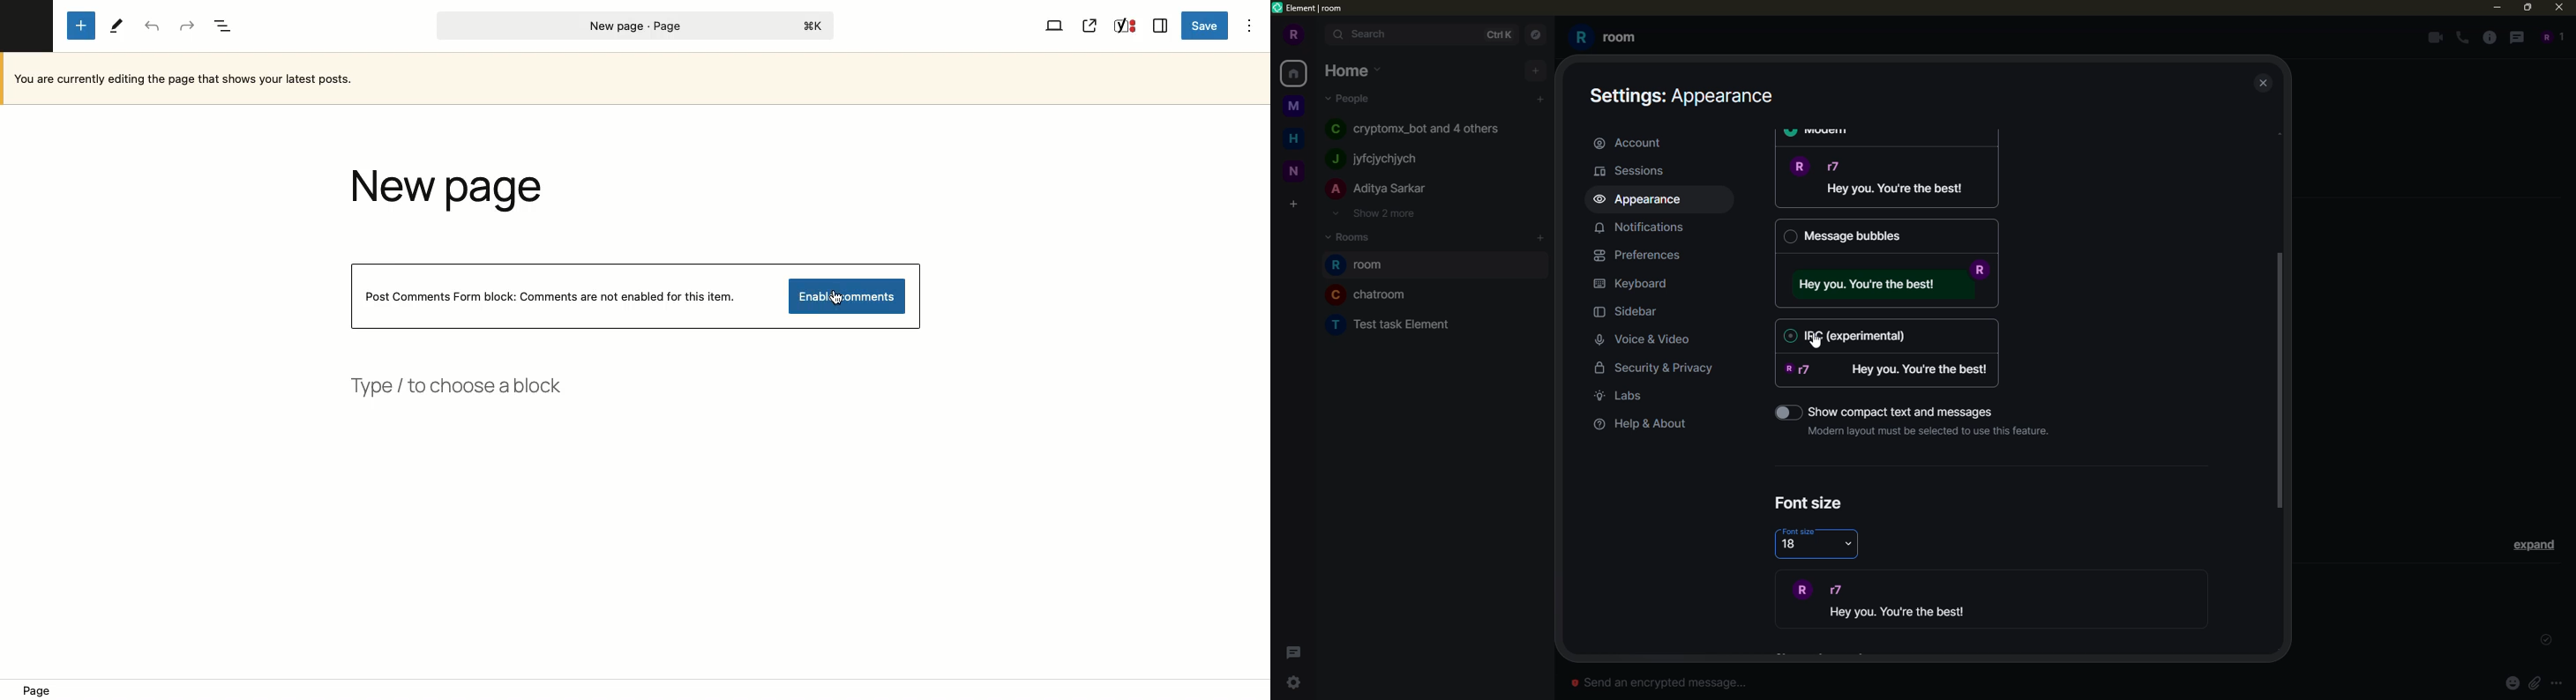  Describe the element at coordinates (1623, 398) in the screenshot. I see `labs` at that location.